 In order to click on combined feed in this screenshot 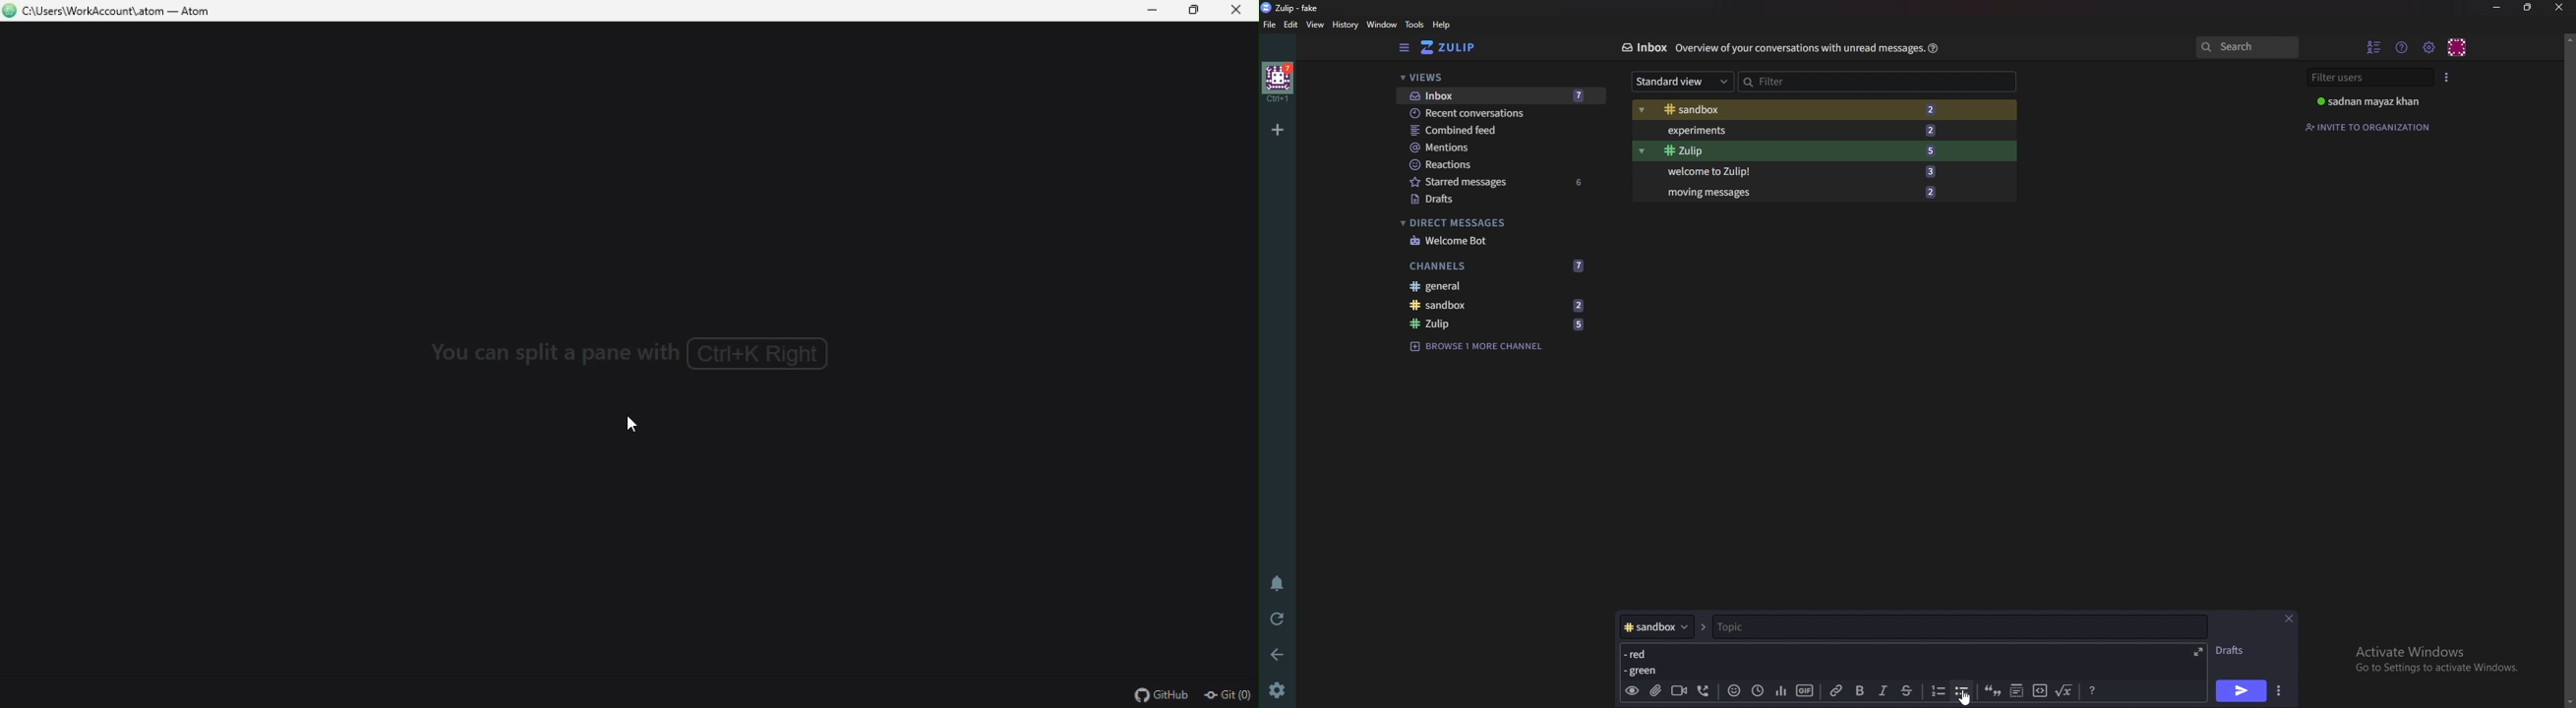, I will do `click(1501, 130)`.